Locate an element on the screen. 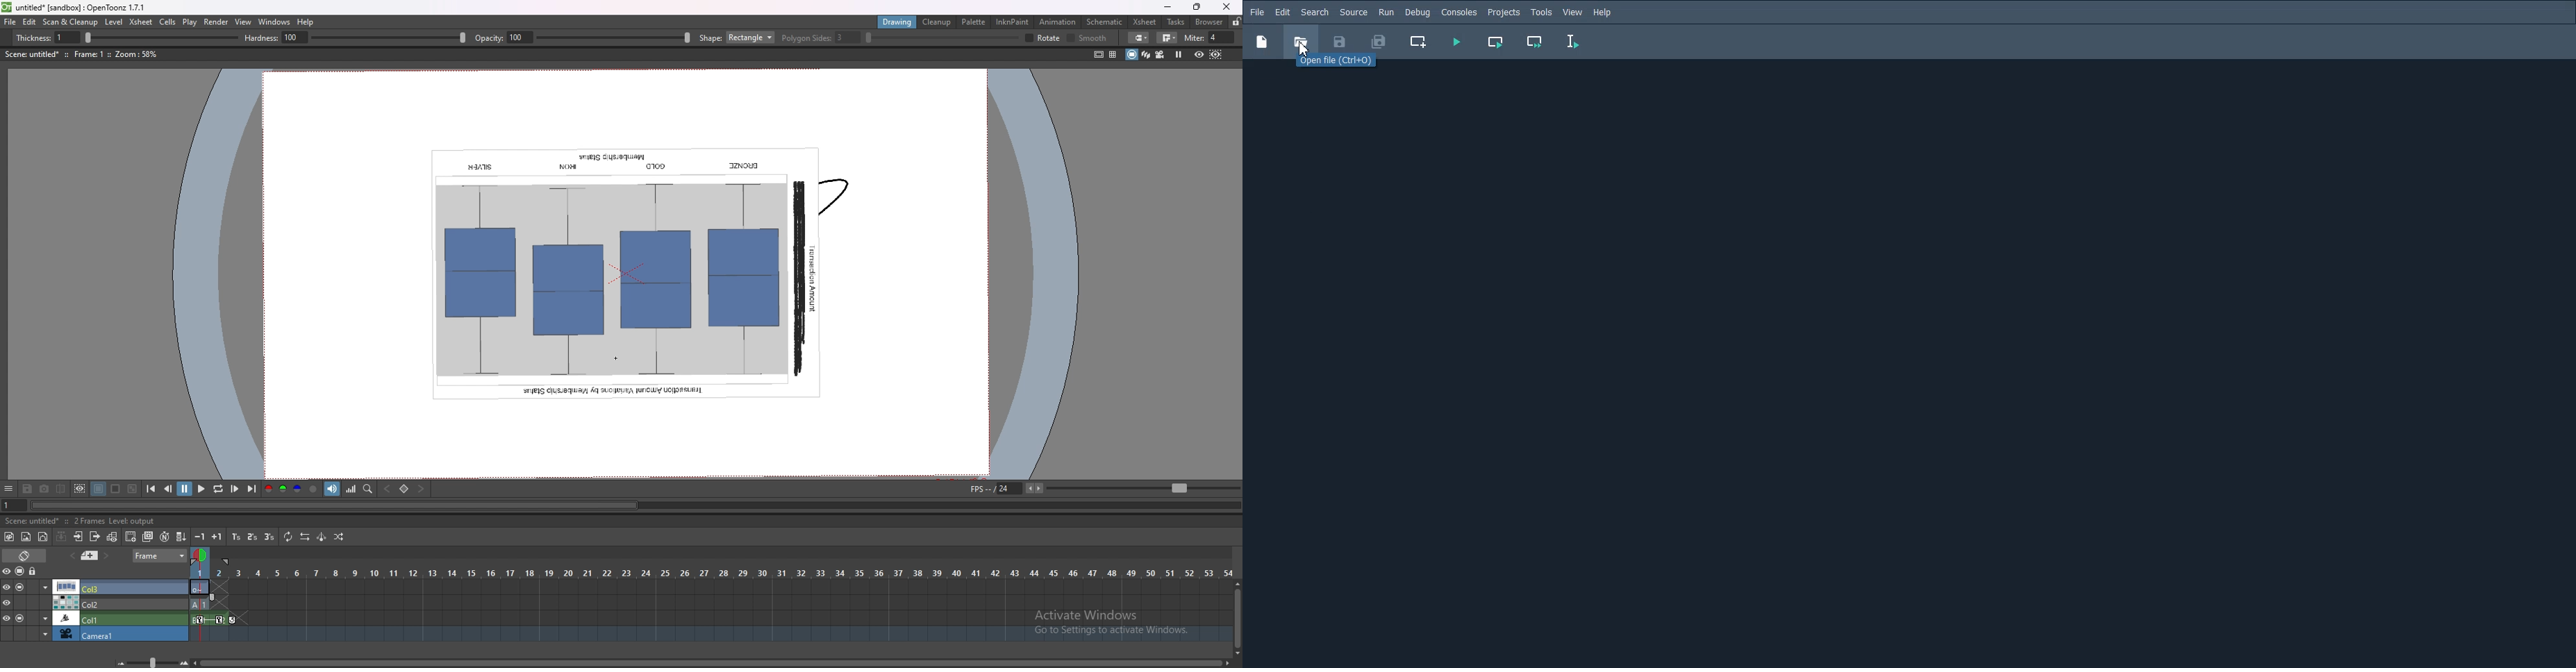 The height and width of the screenshot is (672, 2576). timeline is located at coordinates (711, 603).